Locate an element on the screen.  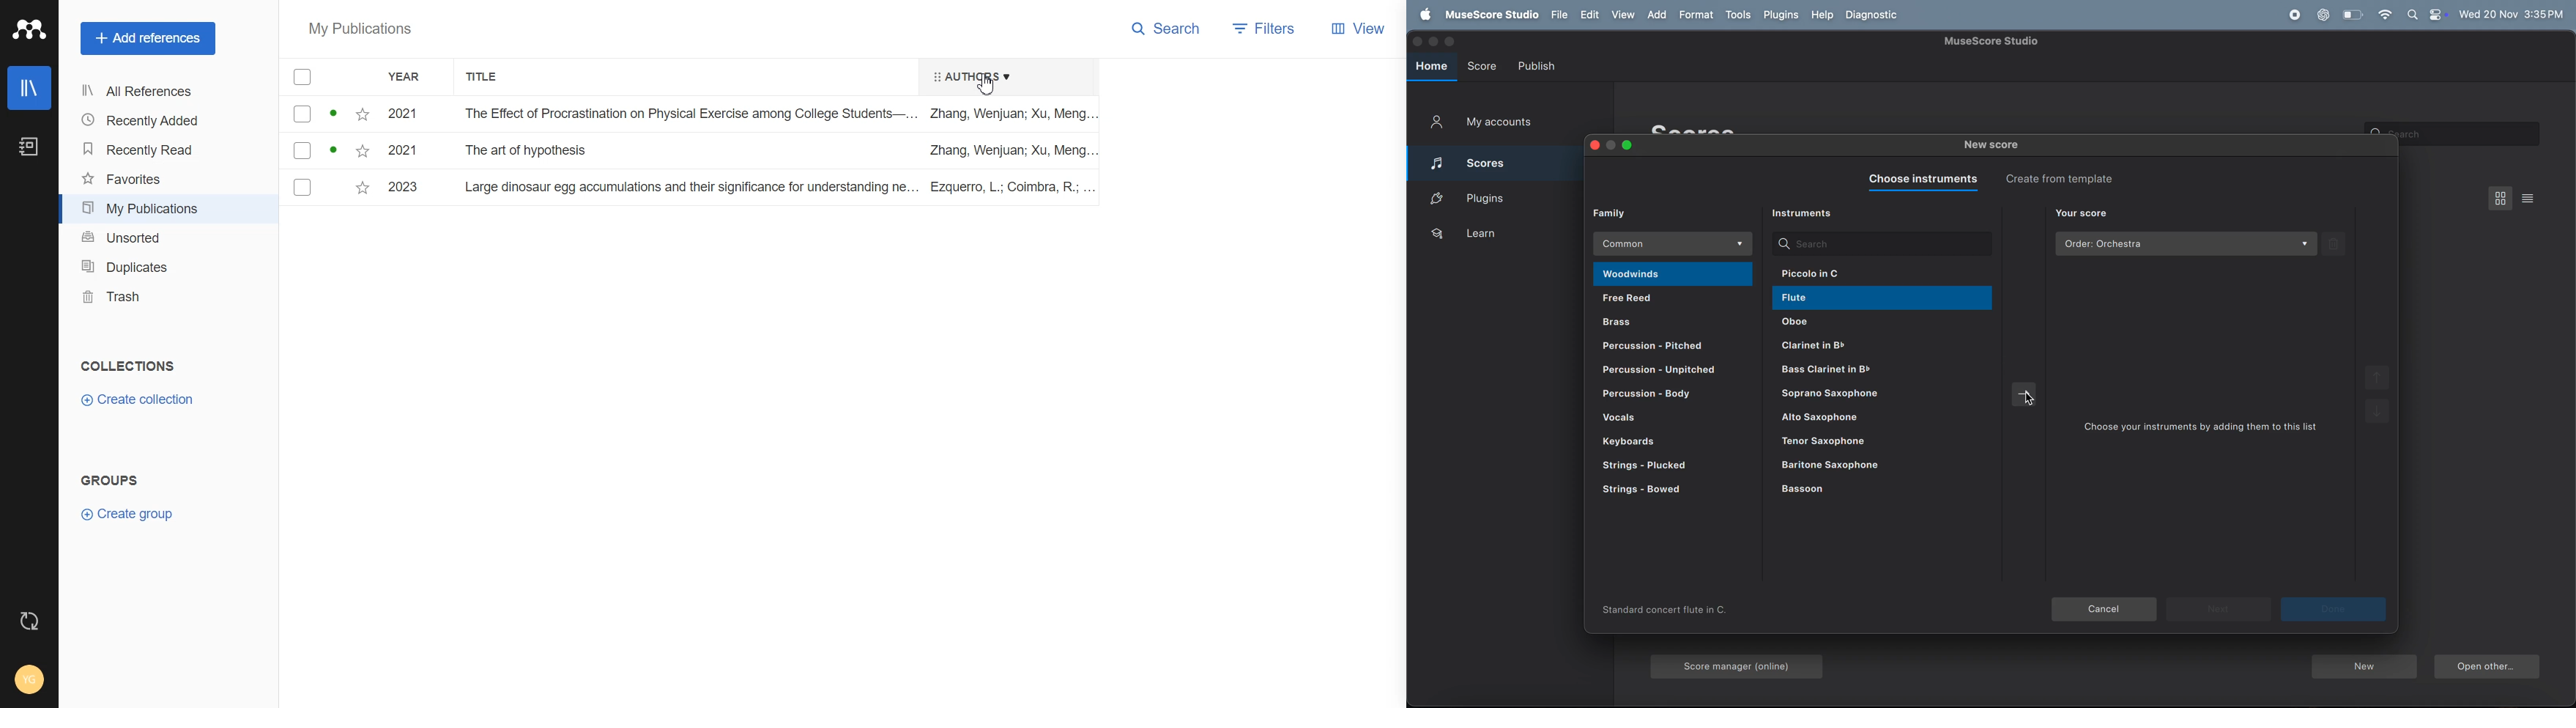
Ezquerro, L.; Coimbra, R.; is located at coordinates (1011, 189).